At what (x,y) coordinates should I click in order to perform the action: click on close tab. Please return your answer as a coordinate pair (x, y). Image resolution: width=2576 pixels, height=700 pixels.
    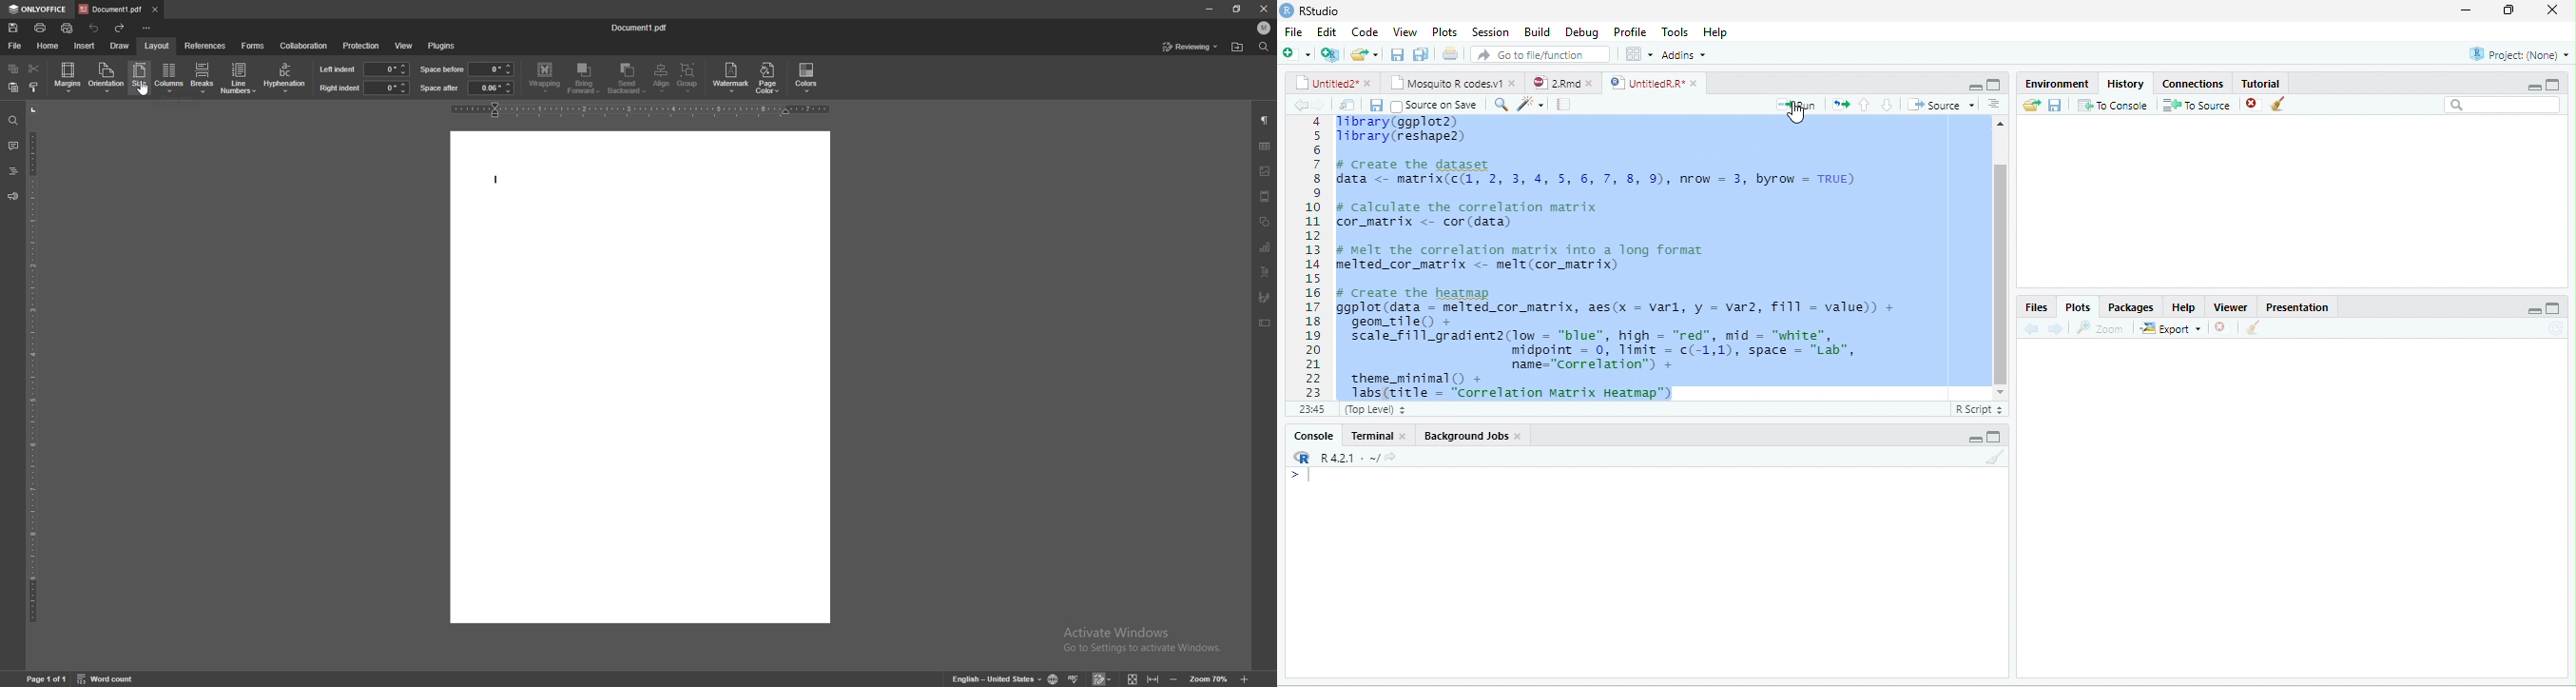
    Looking at the image, I should click on (154, 9).